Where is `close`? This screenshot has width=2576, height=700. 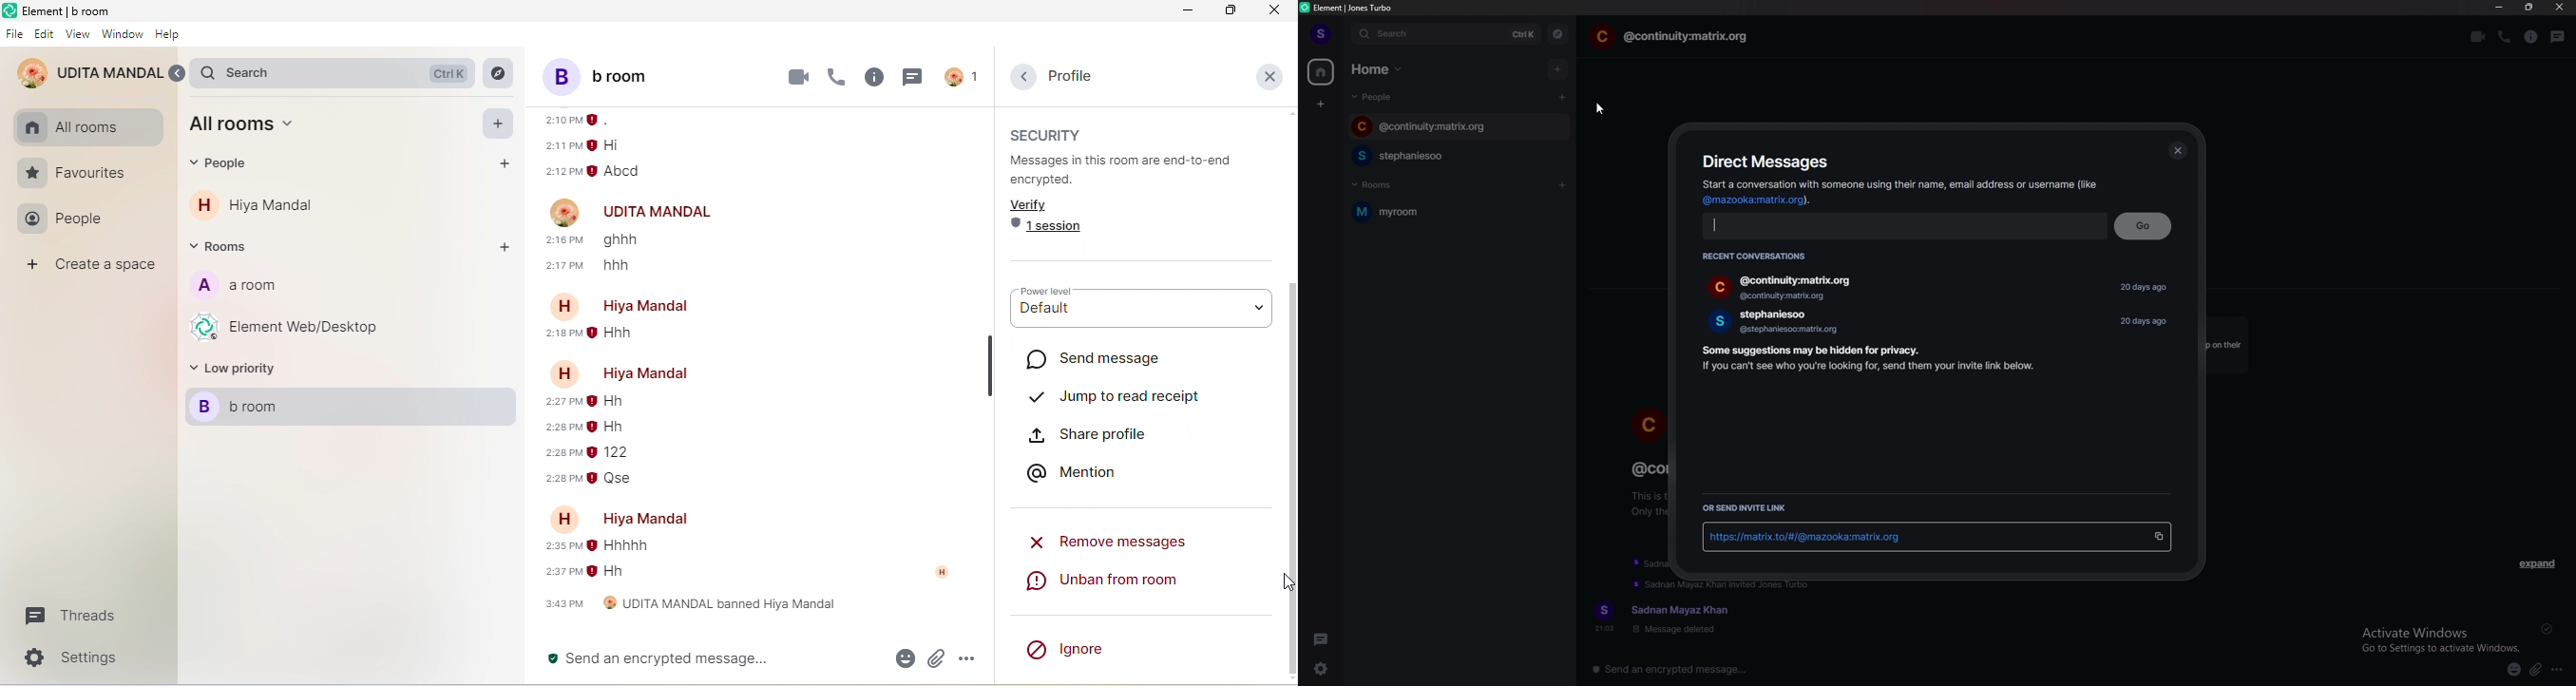
close is located at coordinates (2560, 7).